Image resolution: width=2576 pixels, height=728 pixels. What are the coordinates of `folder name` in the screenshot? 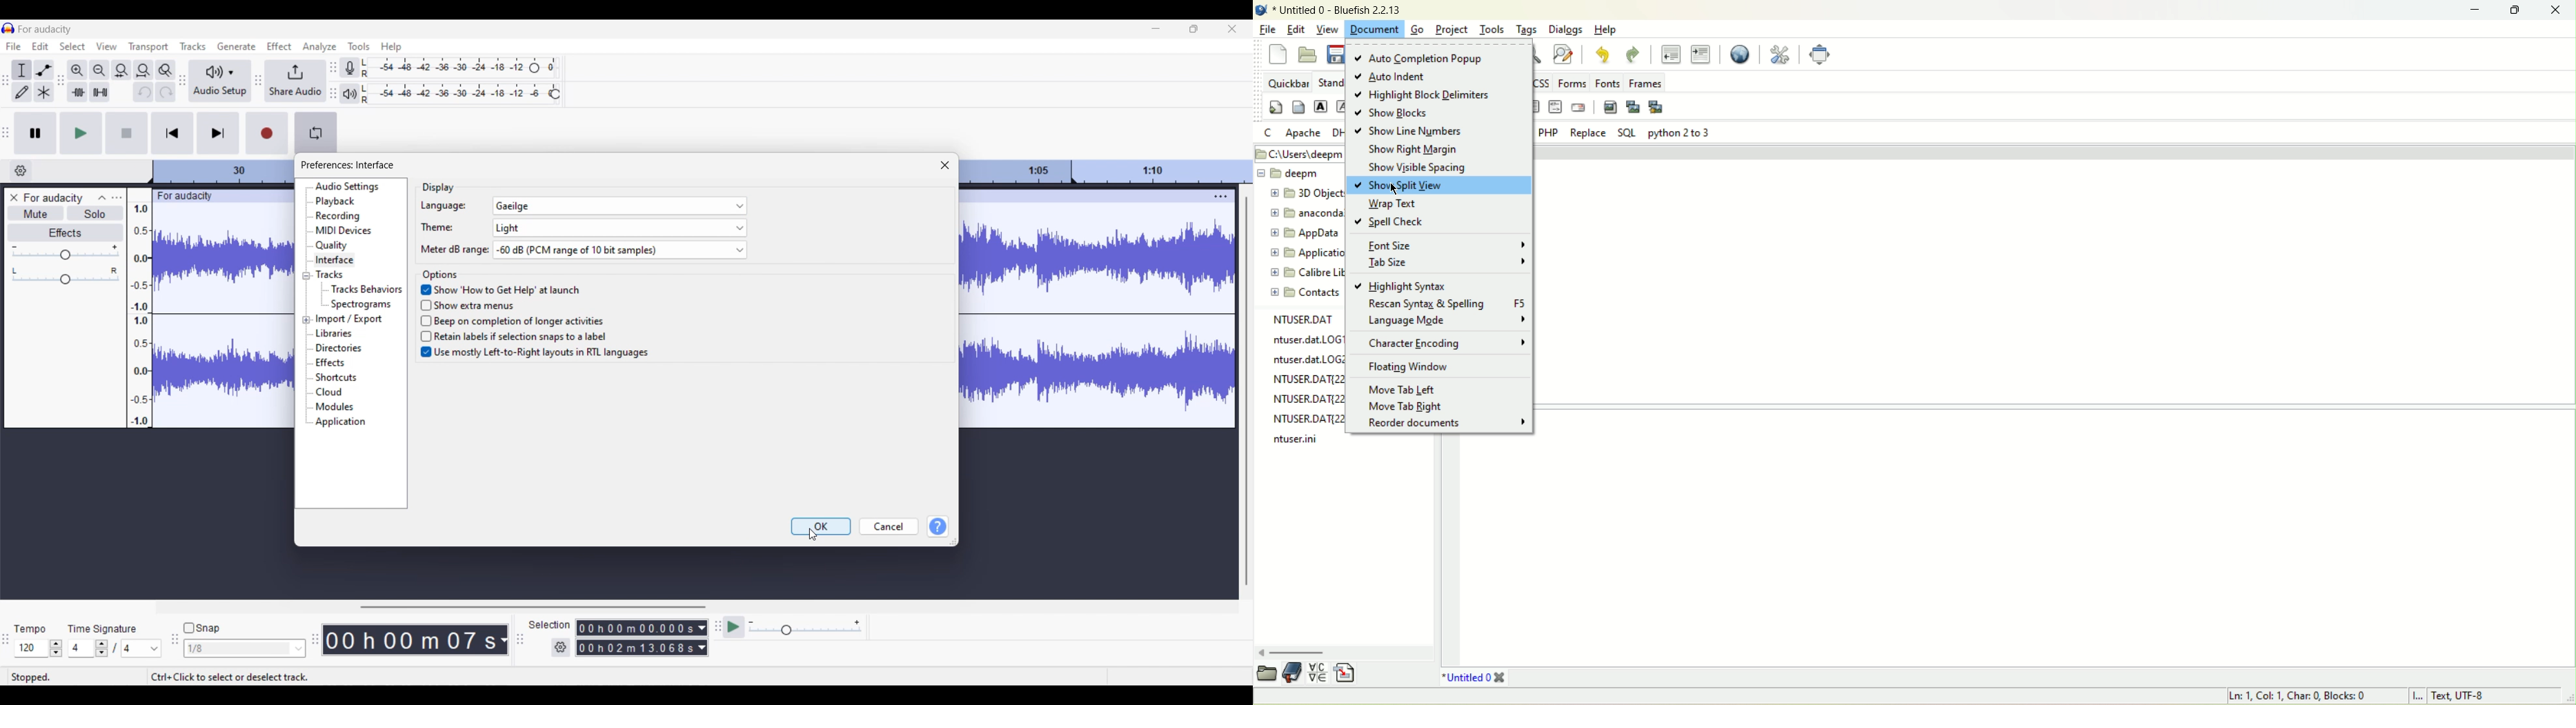 It's located at (1302, 292).